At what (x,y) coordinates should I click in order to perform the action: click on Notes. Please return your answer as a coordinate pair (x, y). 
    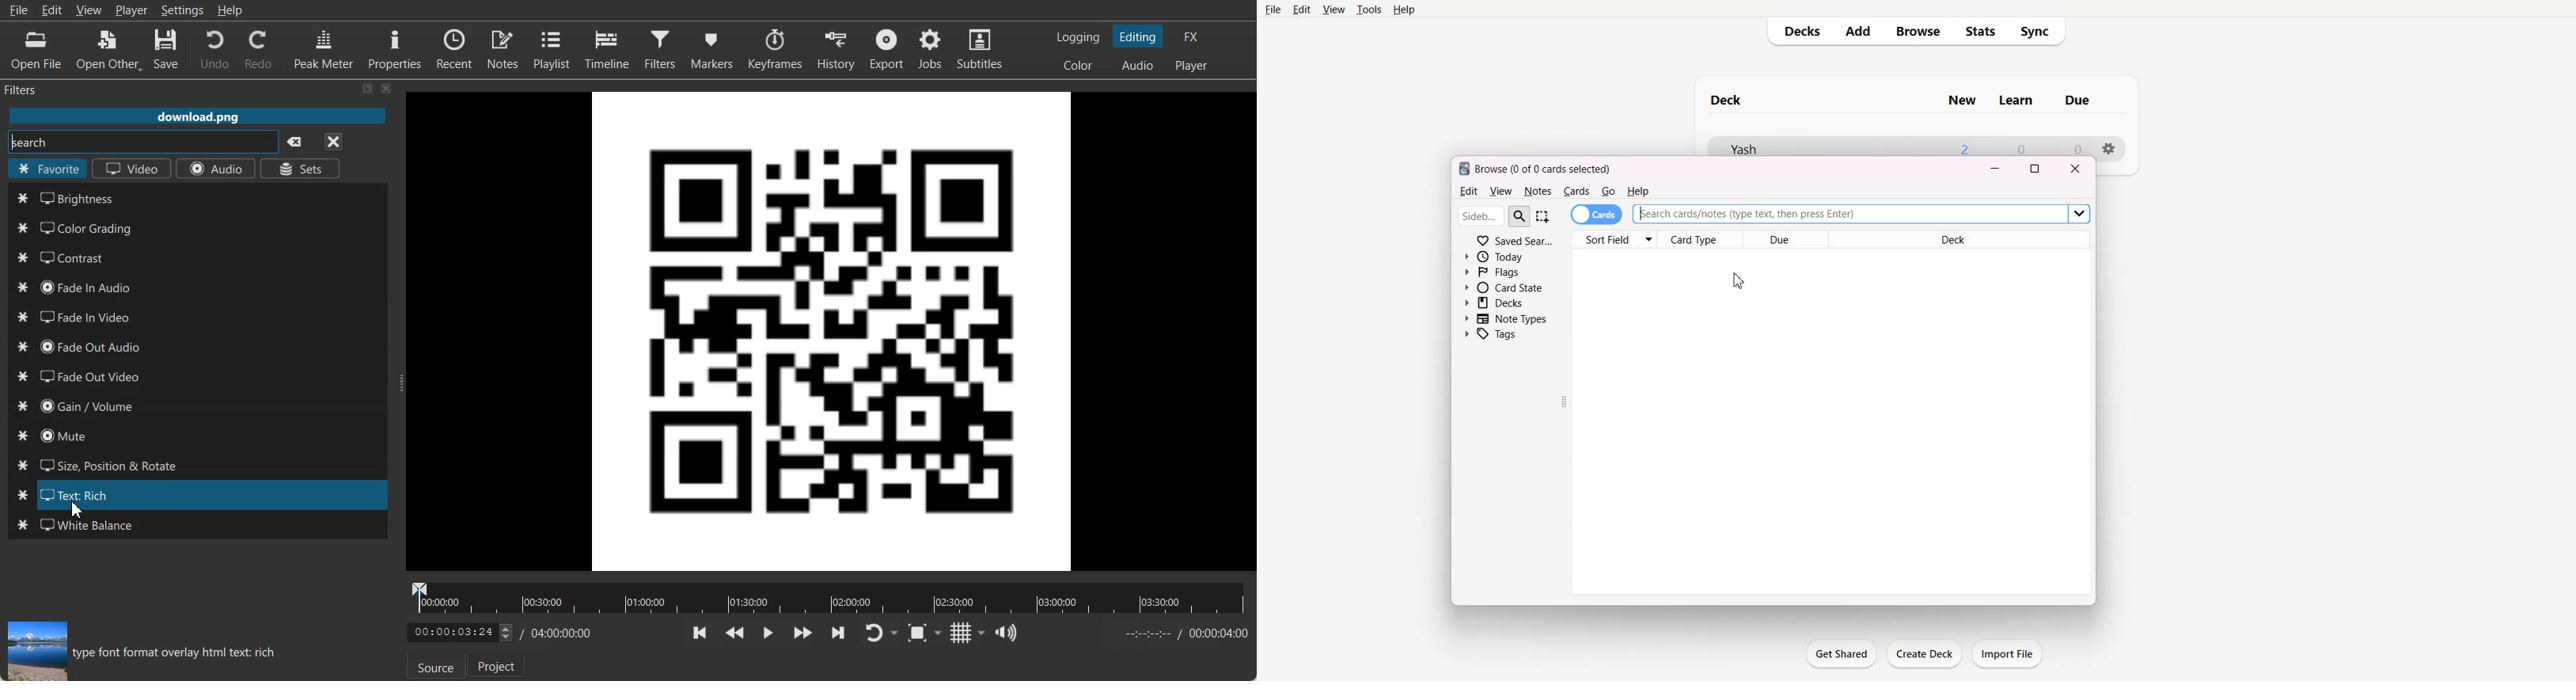
    Looking at the image, I should click on (1538, 191).